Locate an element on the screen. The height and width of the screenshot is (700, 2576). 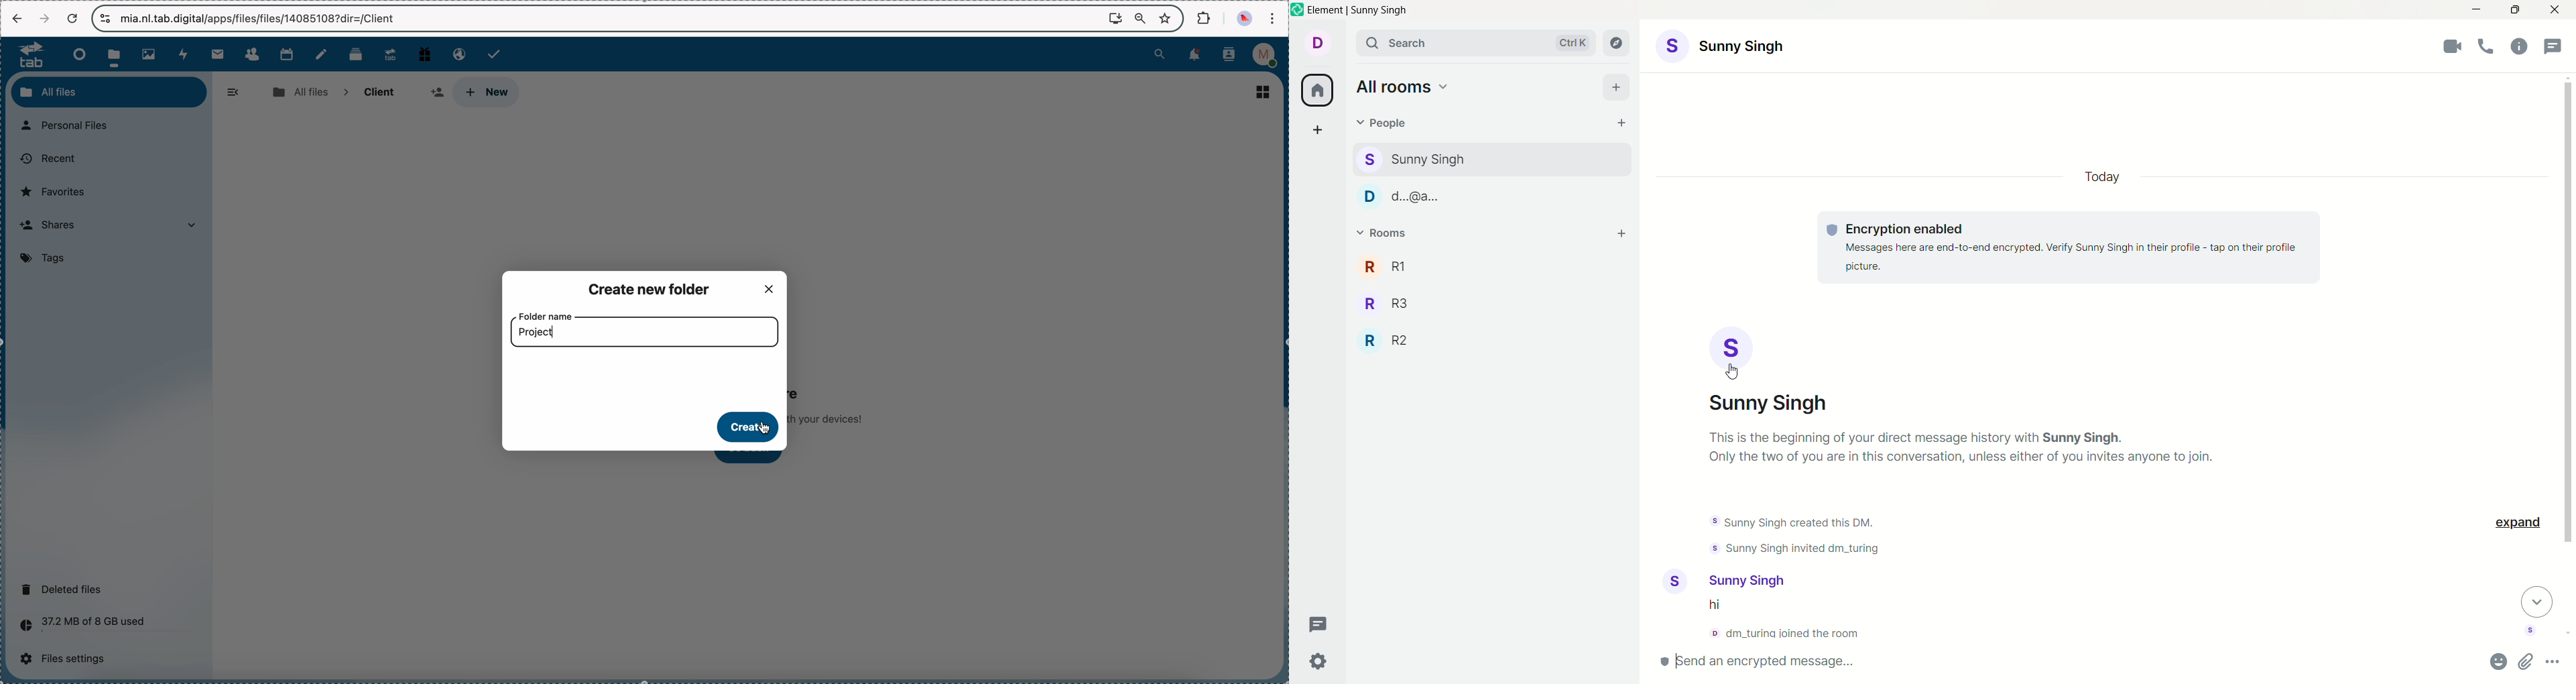
controls is located at coordinates (106, 18).